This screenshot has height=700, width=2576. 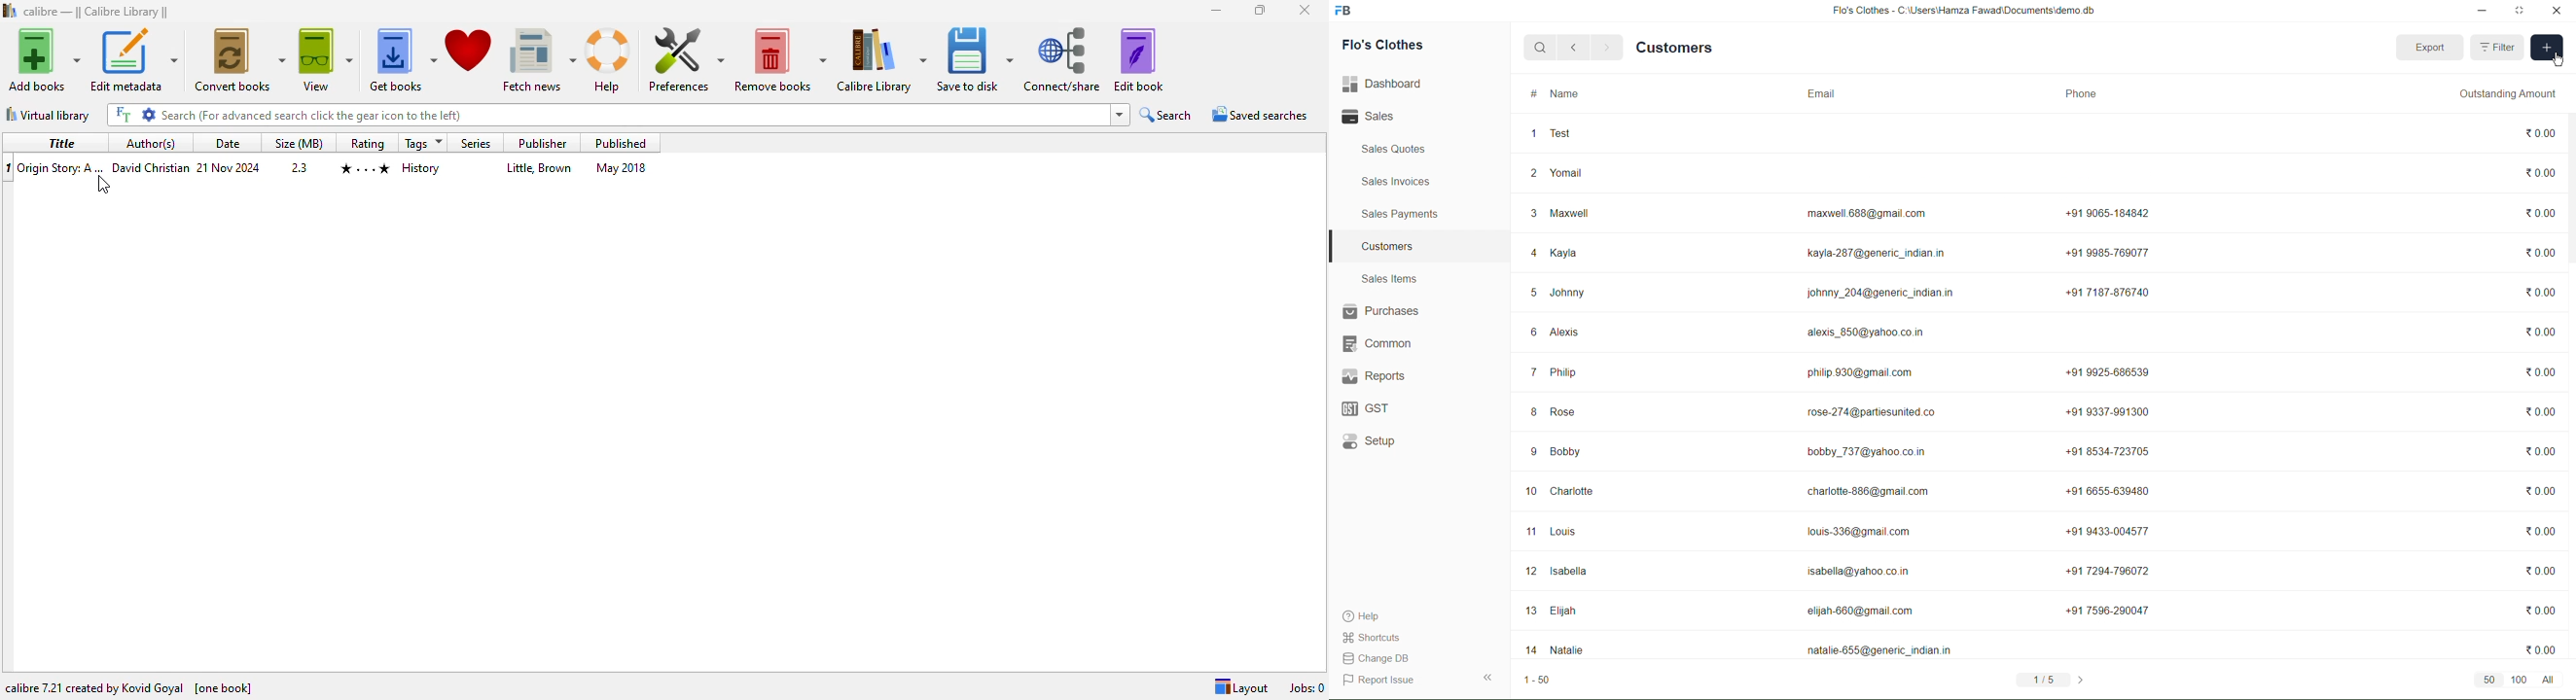 What do you see at coordinates (609, 60) in the screenshot?
I see `help` at bounding box center [609, 60].